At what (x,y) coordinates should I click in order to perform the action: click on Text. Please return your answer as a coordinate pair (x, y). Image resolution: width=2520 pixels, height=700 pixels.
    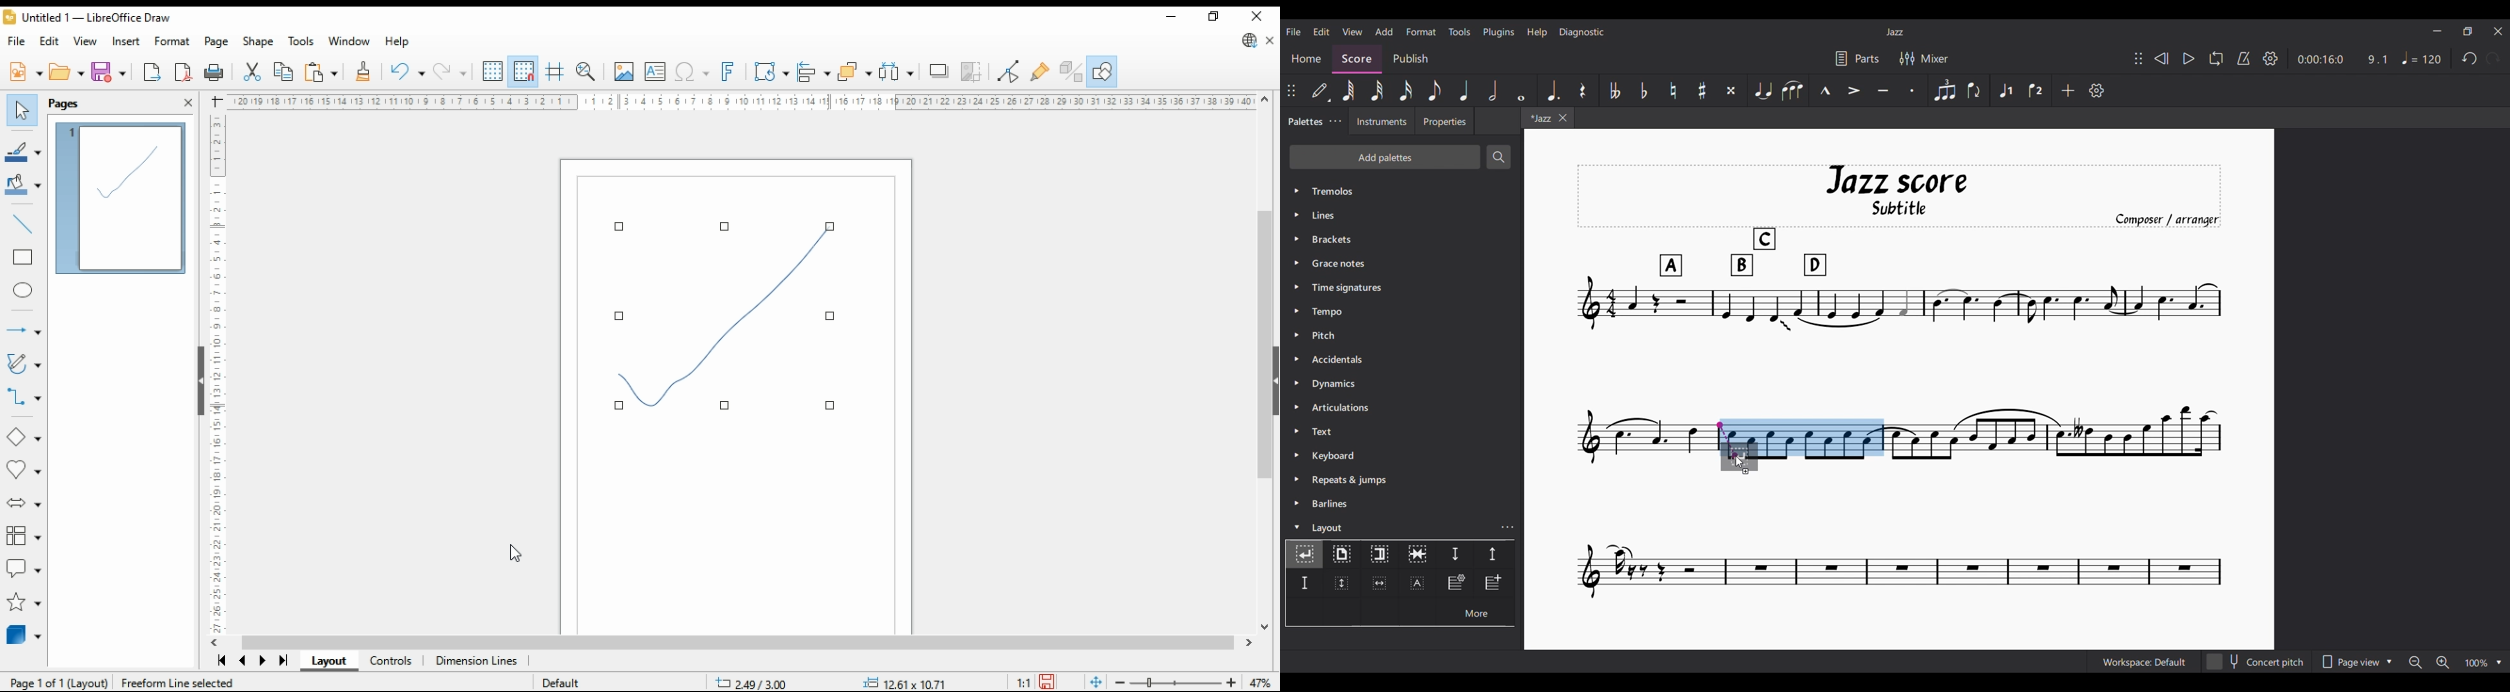
    Looking at the image, I should click on (1402, 431).